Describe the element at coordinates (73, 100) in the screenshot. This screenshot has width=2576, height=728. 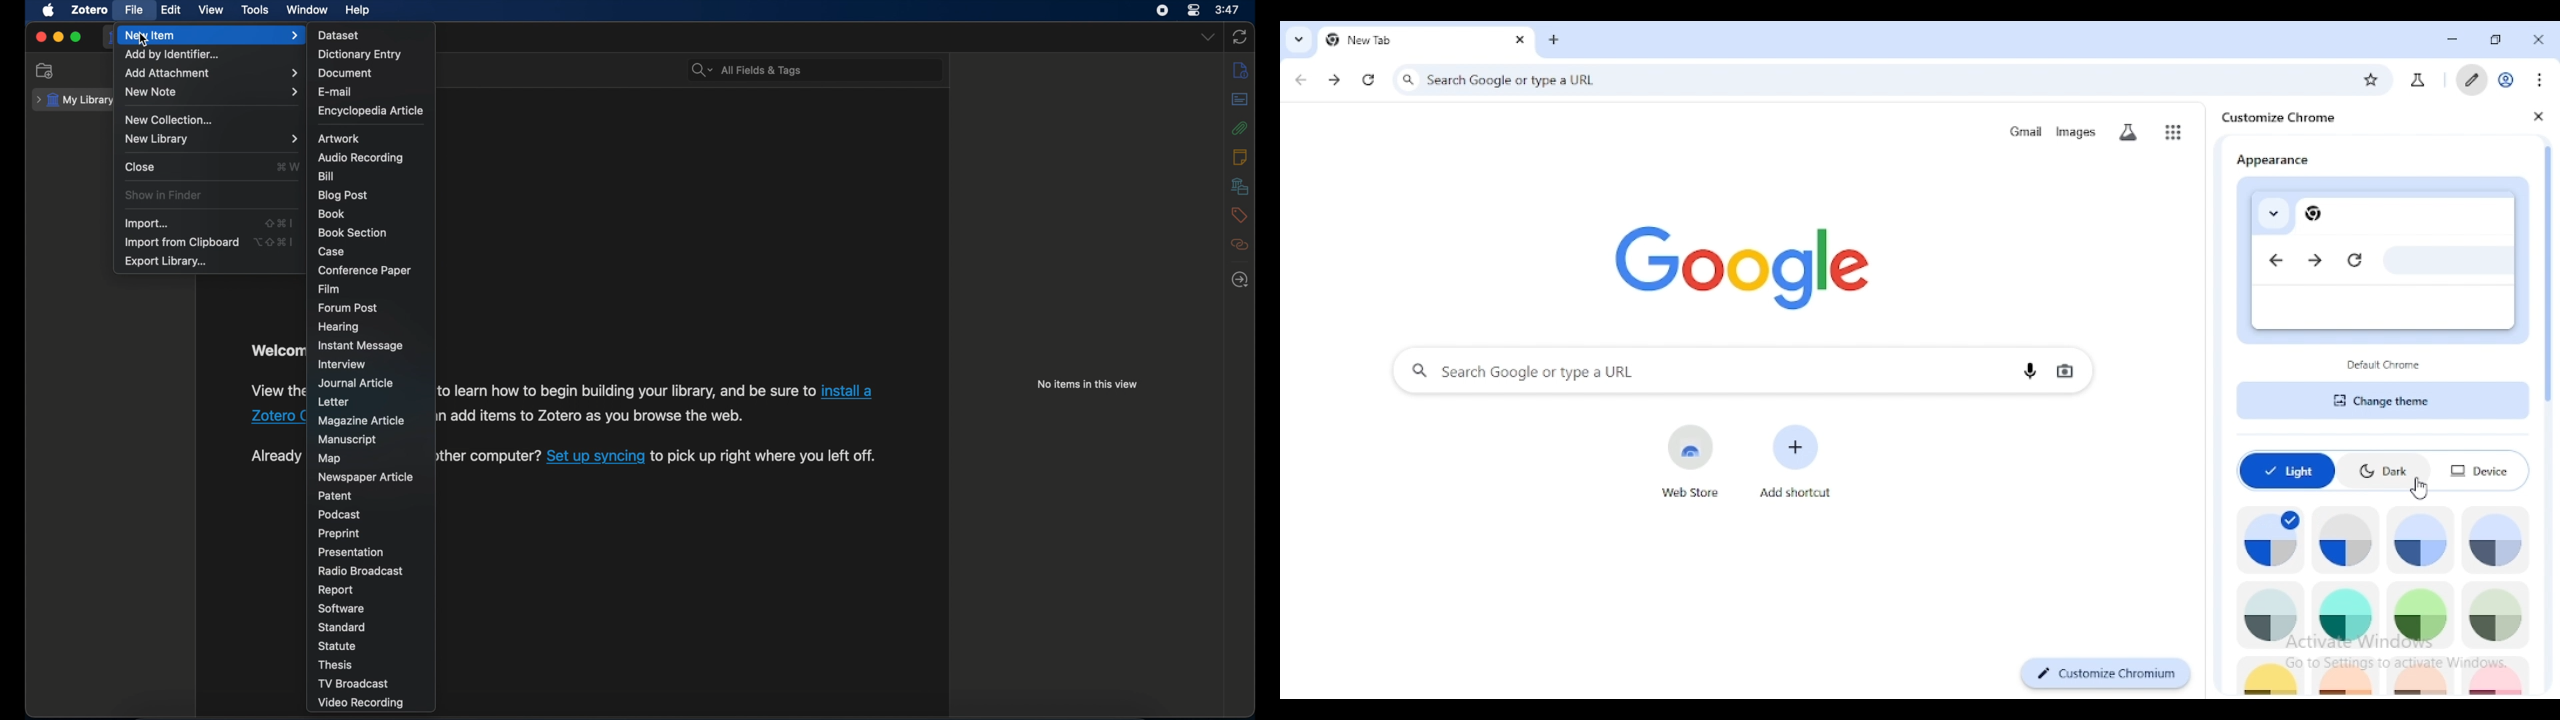
I see `my library` at that location.